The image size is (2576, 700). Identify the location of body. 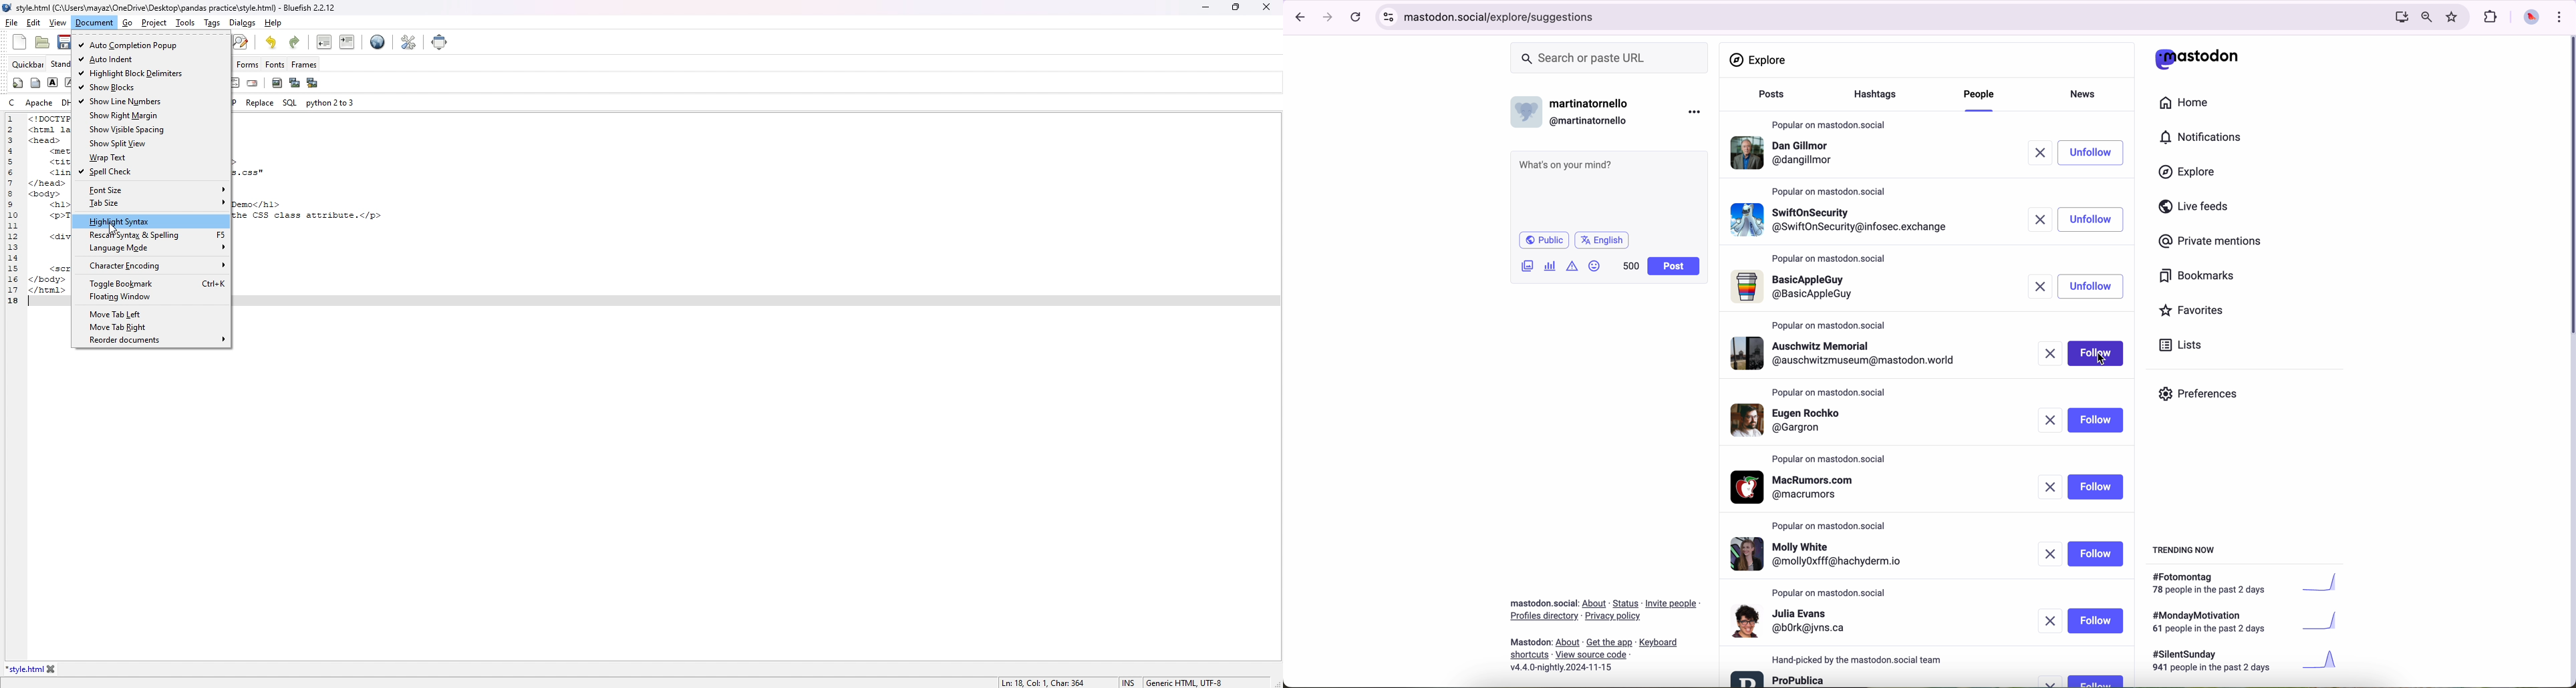
(35, 83).